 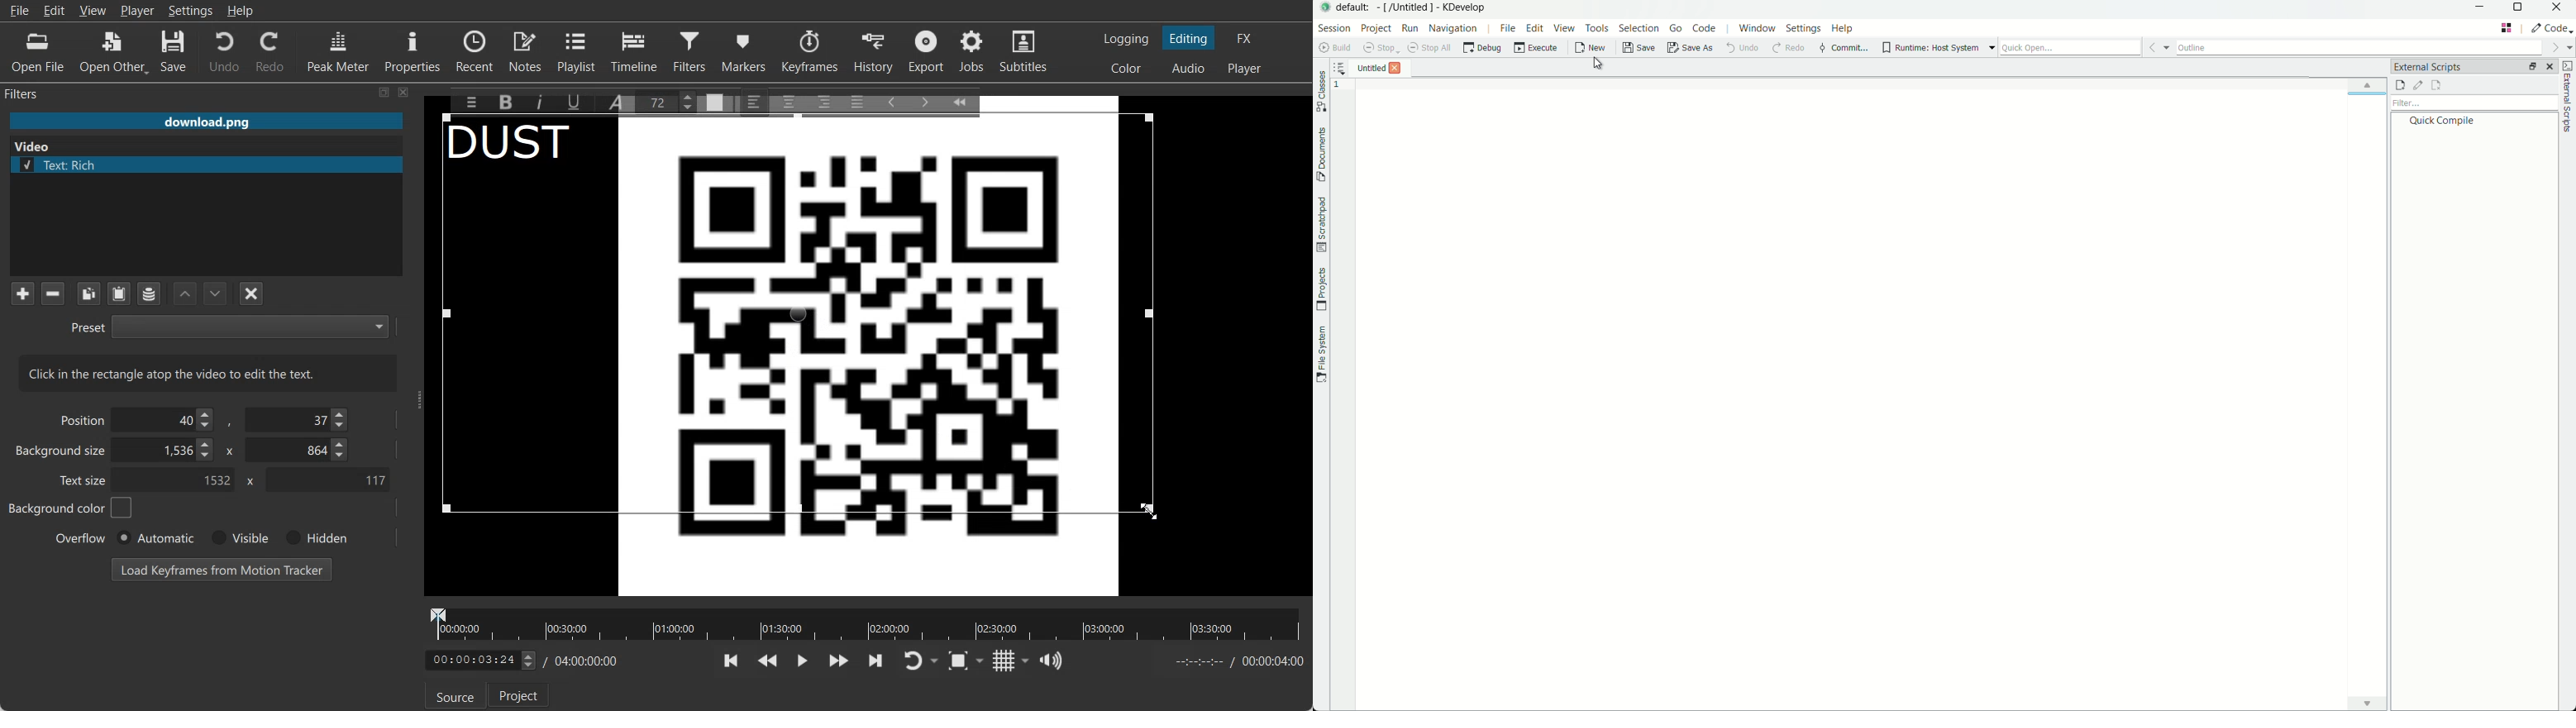 I want to click on Left, so click(x=755, y=101).